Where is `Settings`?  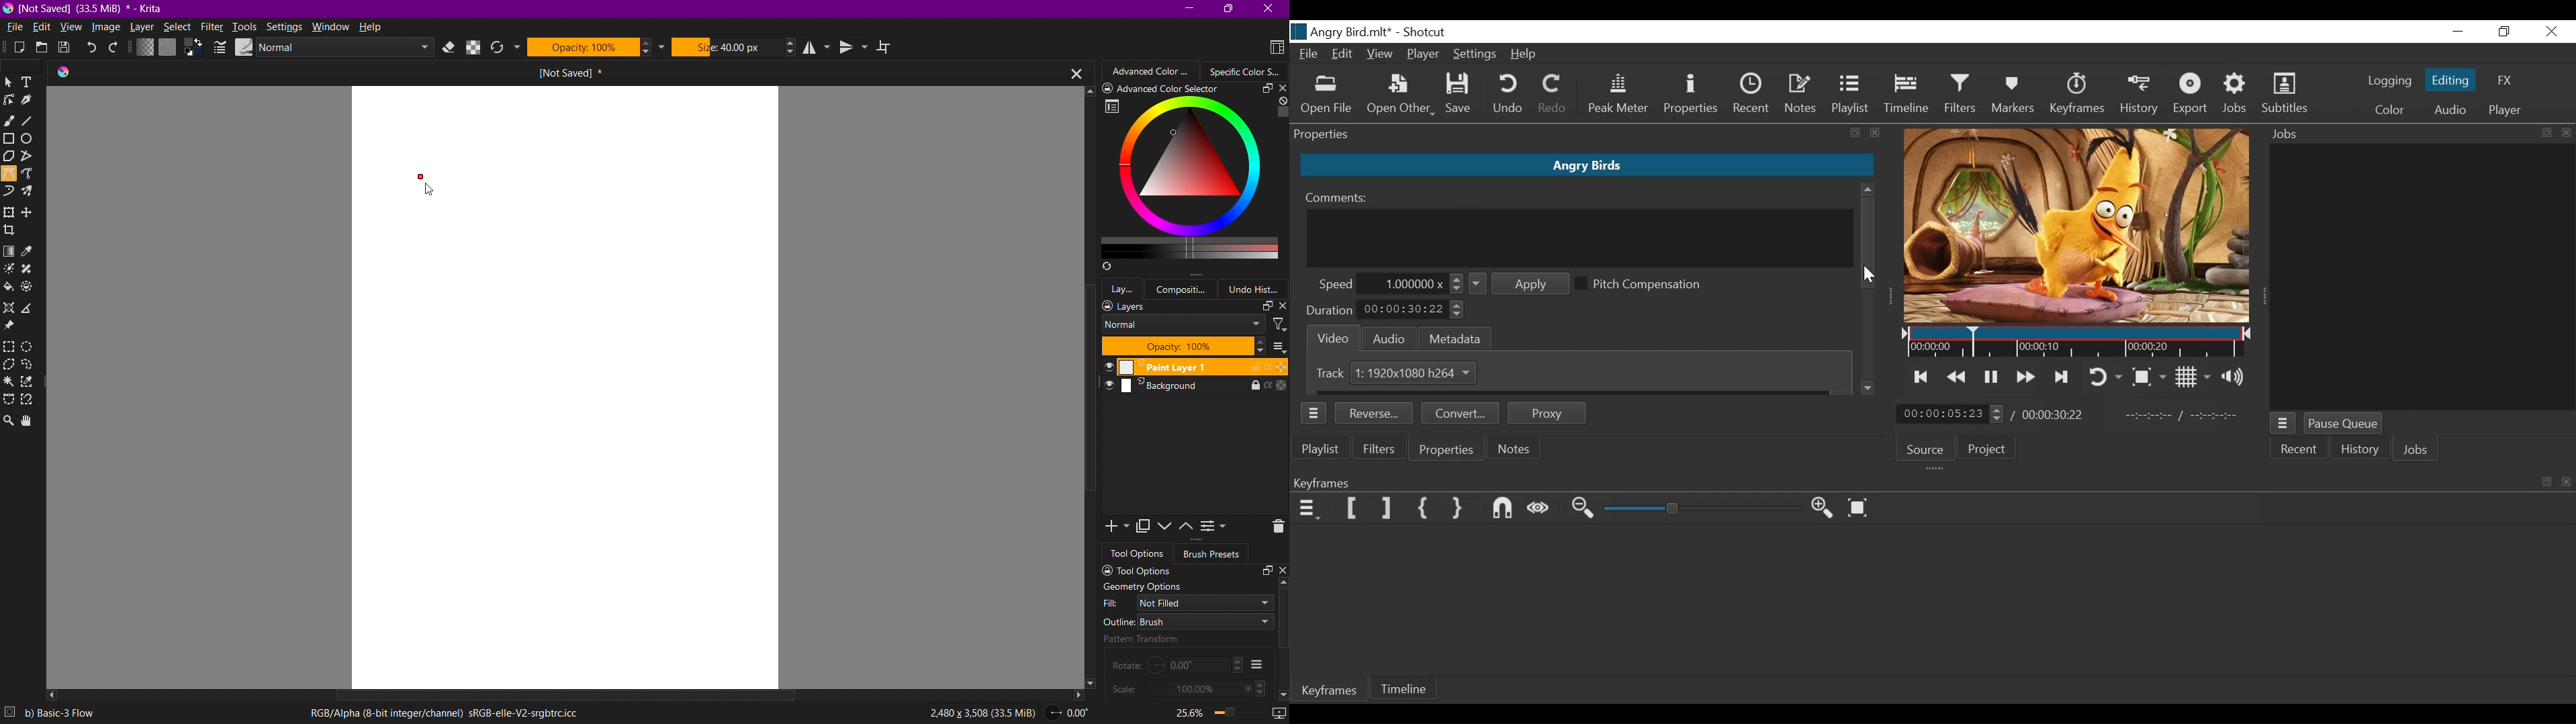 Settings is located at coordinates (1473, 56).